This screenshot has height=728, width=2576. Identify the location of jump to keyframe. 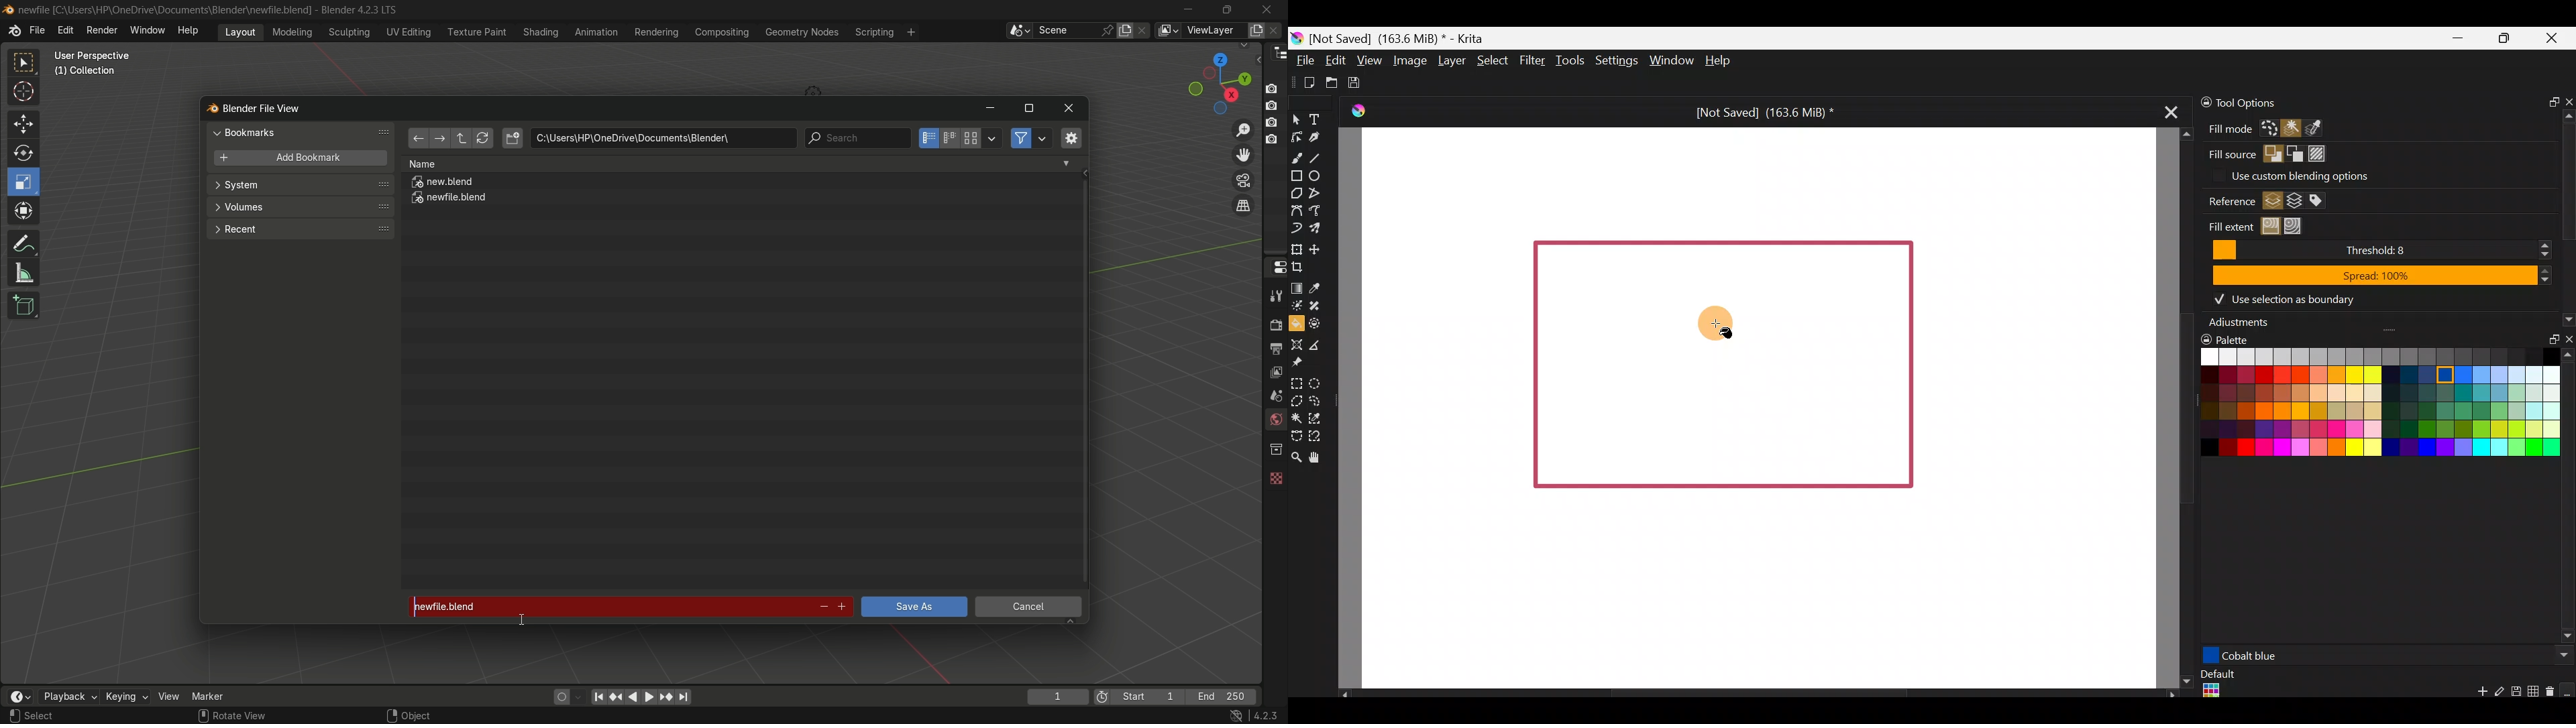
(666, 696).